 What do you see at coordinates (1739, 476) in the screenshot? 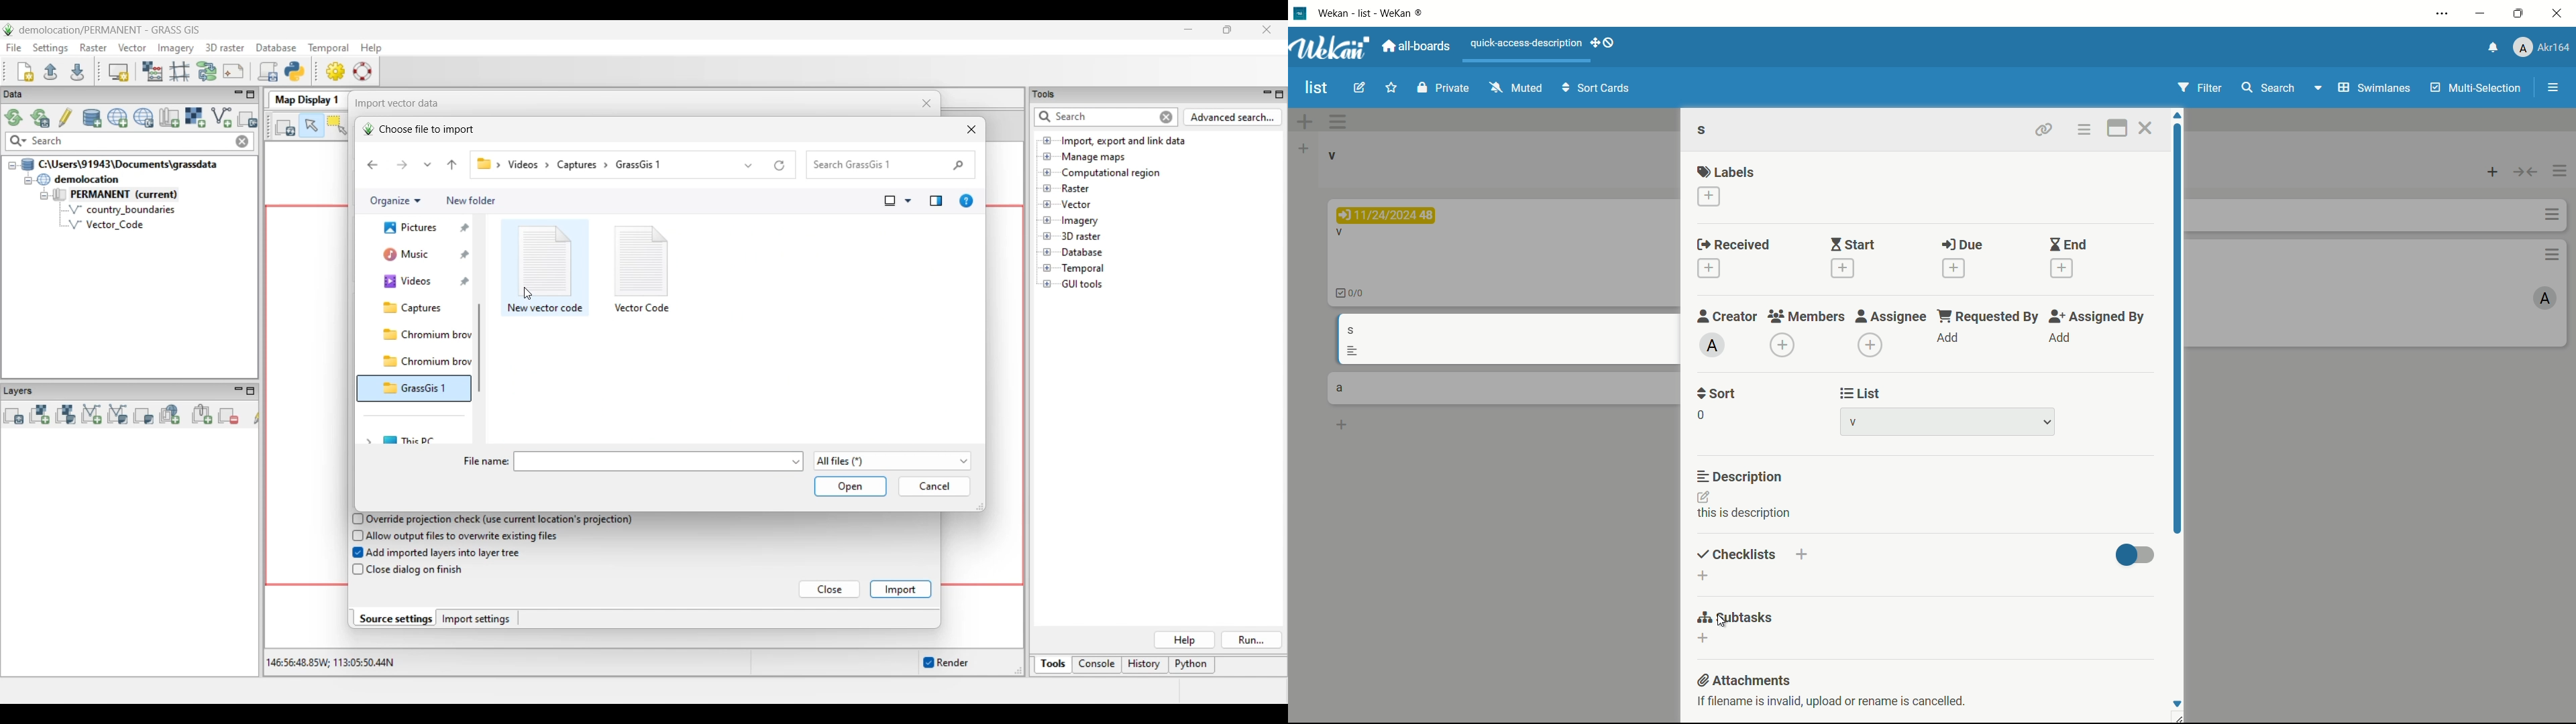
I see `description` at bounding box center [1739, 476].